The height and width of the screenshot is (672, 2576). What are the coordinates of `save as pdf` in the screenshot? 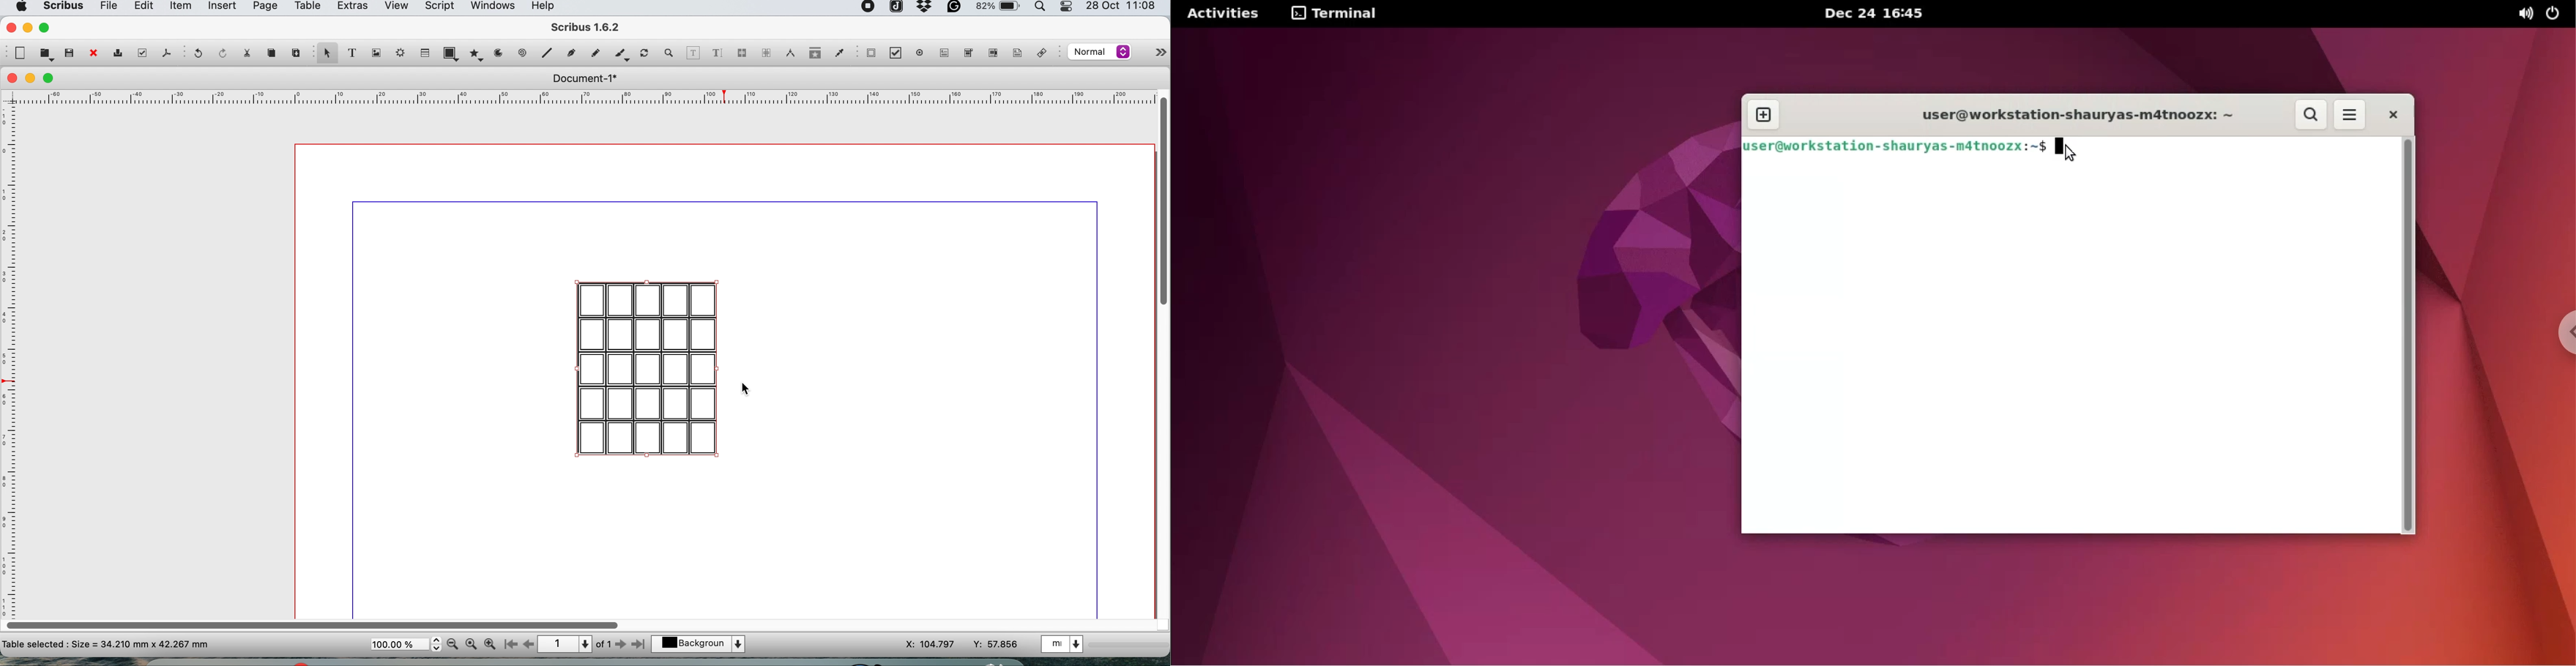 It's located at (166, 53).